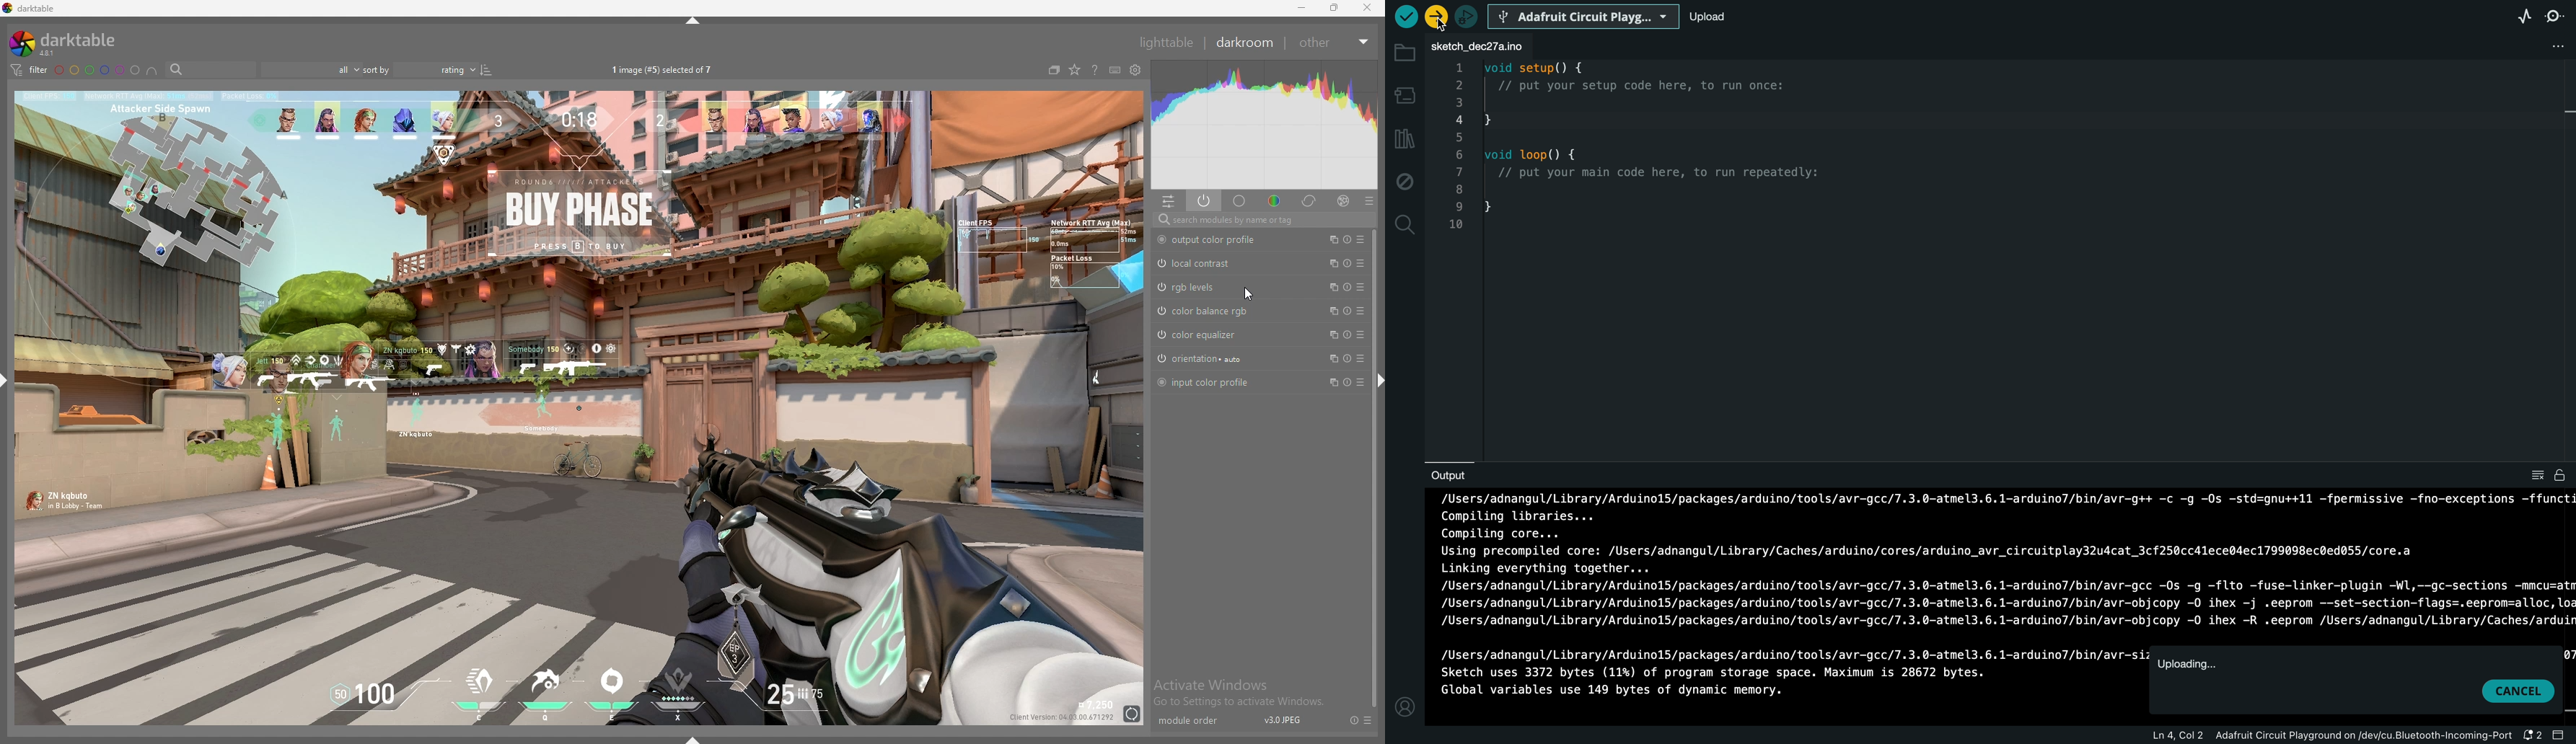 The image size is (2576, 756). Describe the element at coordinates (662, 69) in the screenshot. I see `images selected` at that location.